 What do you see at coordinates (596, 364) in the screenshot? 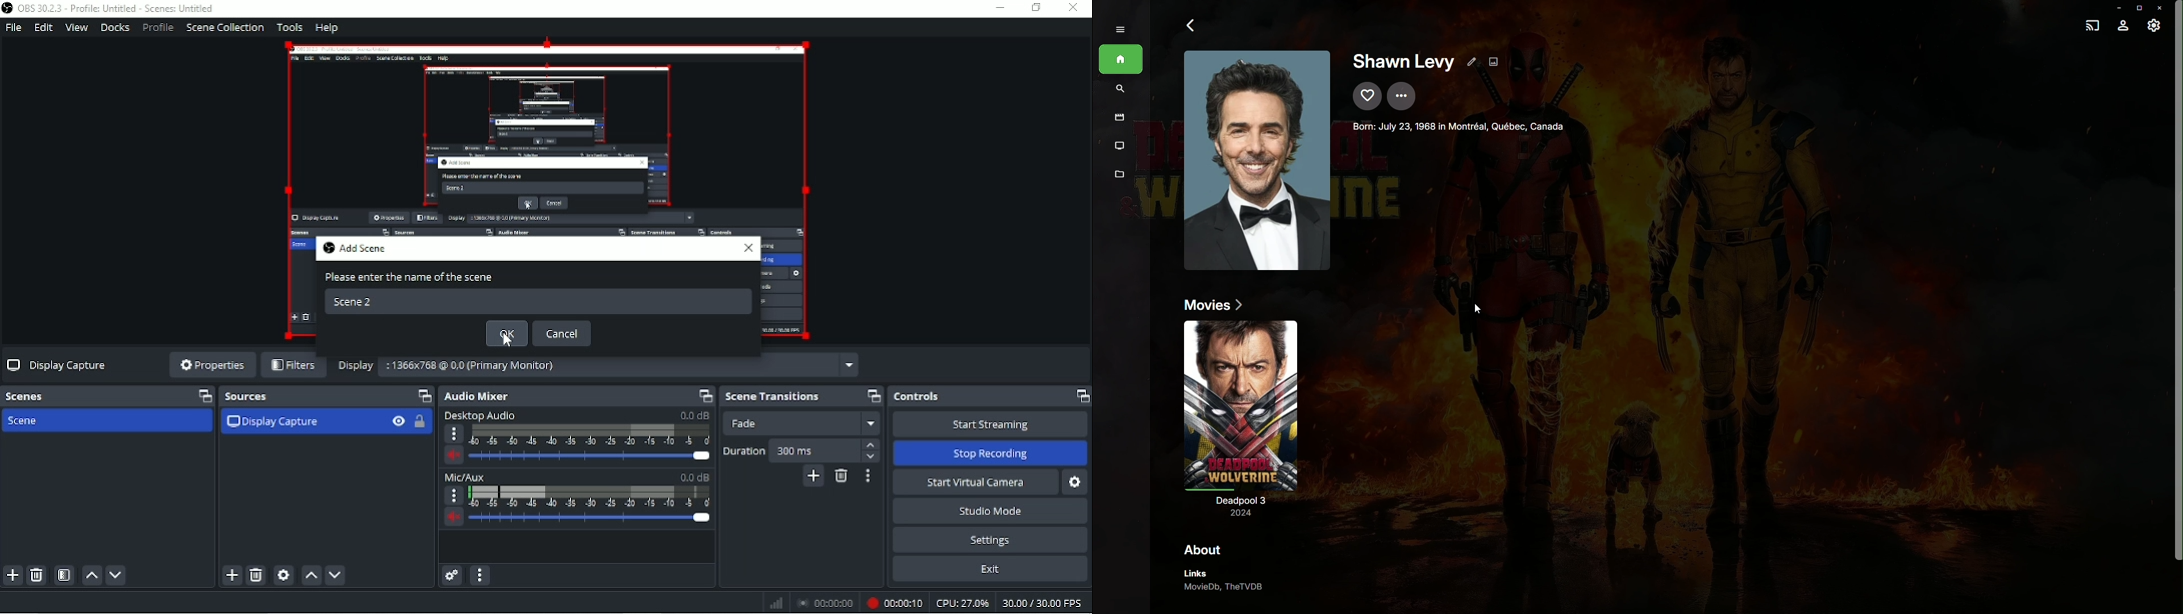
I see `Display 1366x768 @ 0,0 (Primary Monitor)` at bounding box center [596, 364].